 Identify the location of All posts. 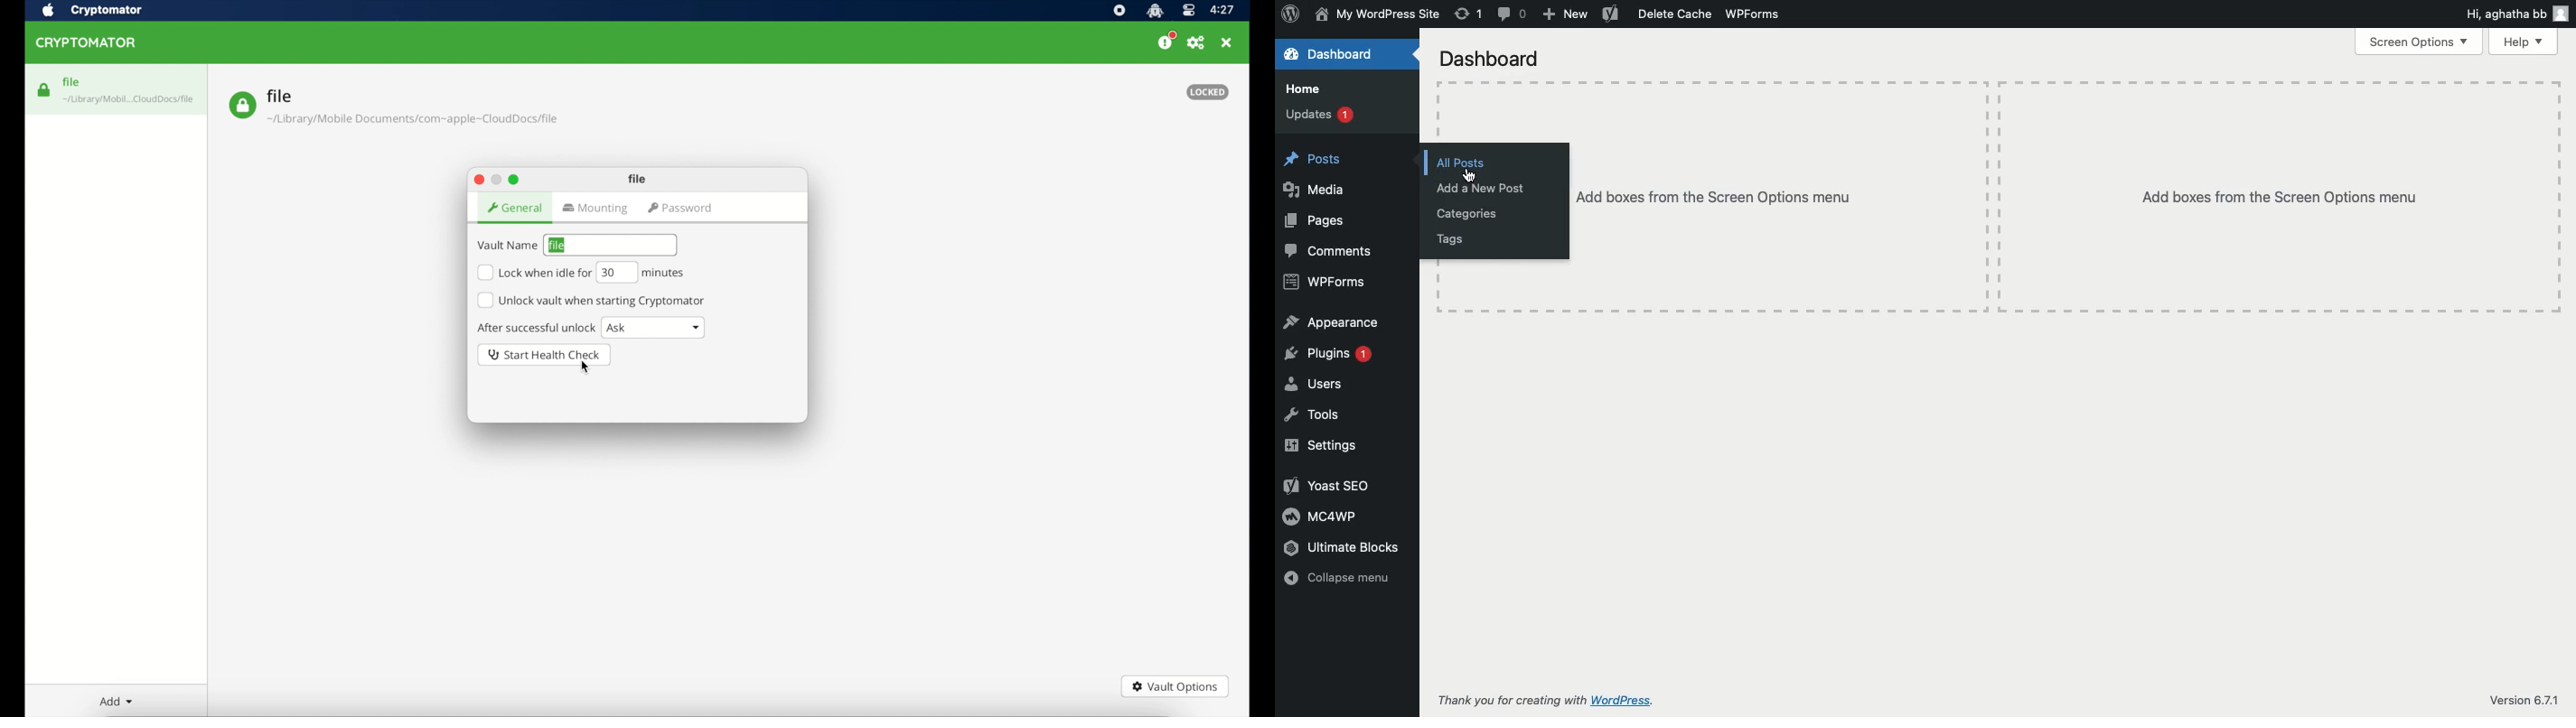
(1477, 162).